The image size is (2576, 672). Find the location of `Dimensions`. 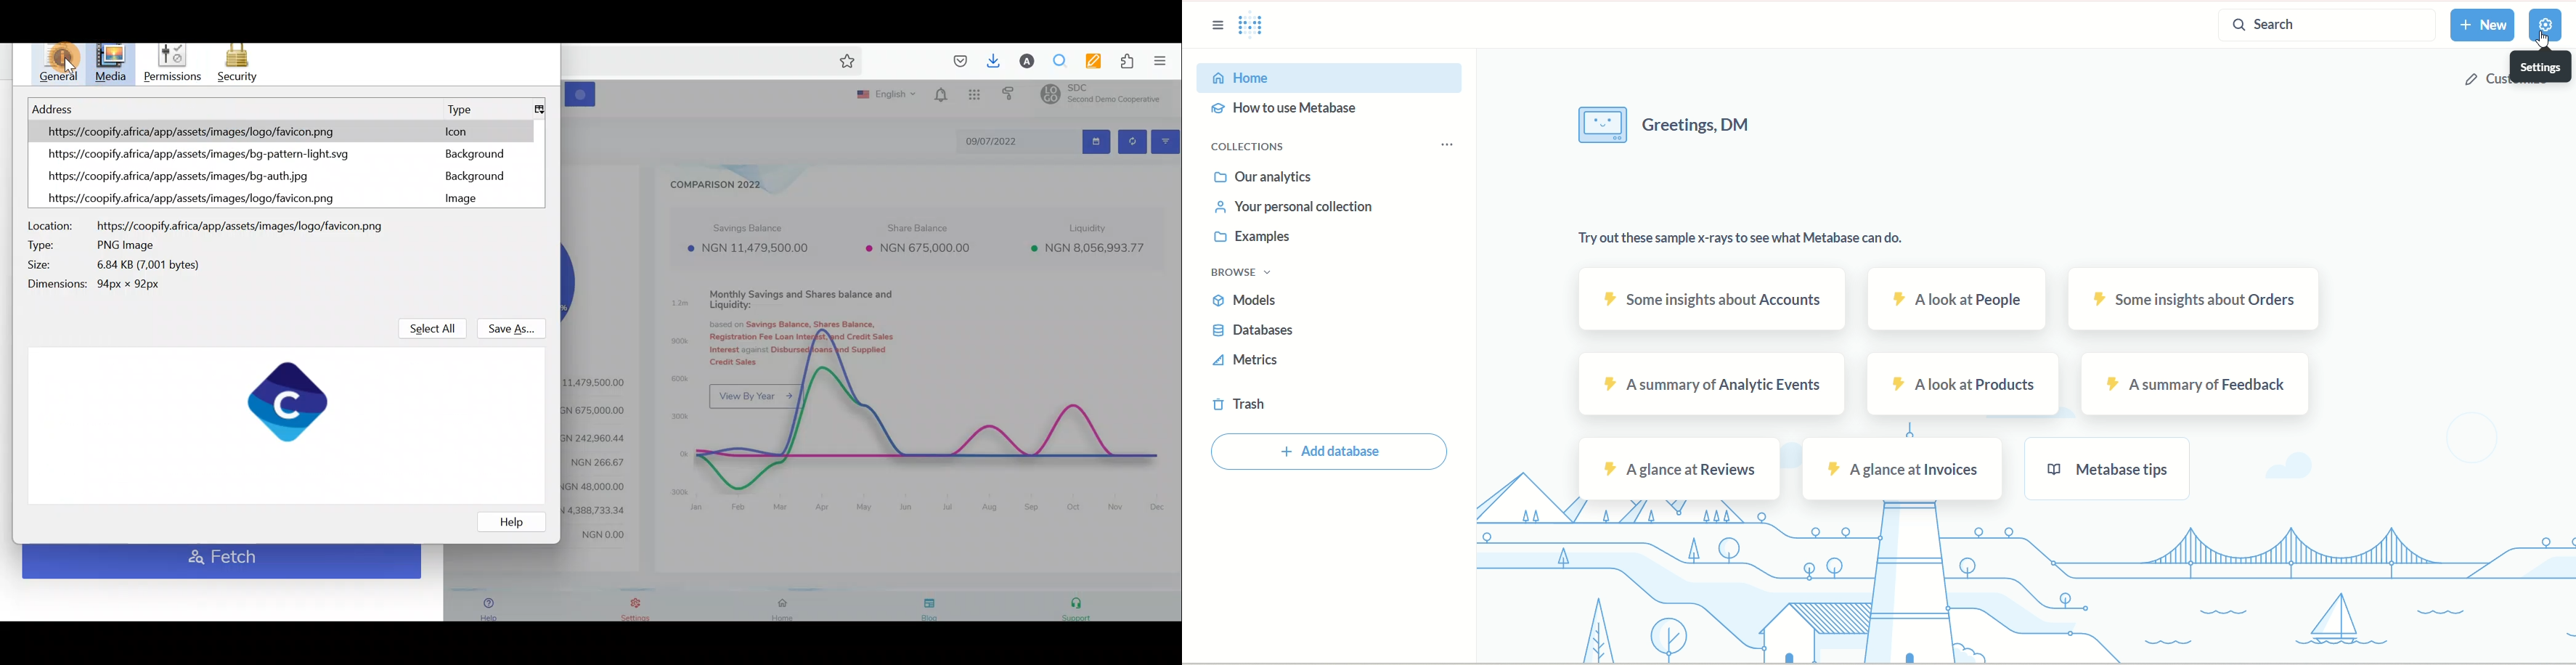

Dimensions is located at coordinates (108, 283).